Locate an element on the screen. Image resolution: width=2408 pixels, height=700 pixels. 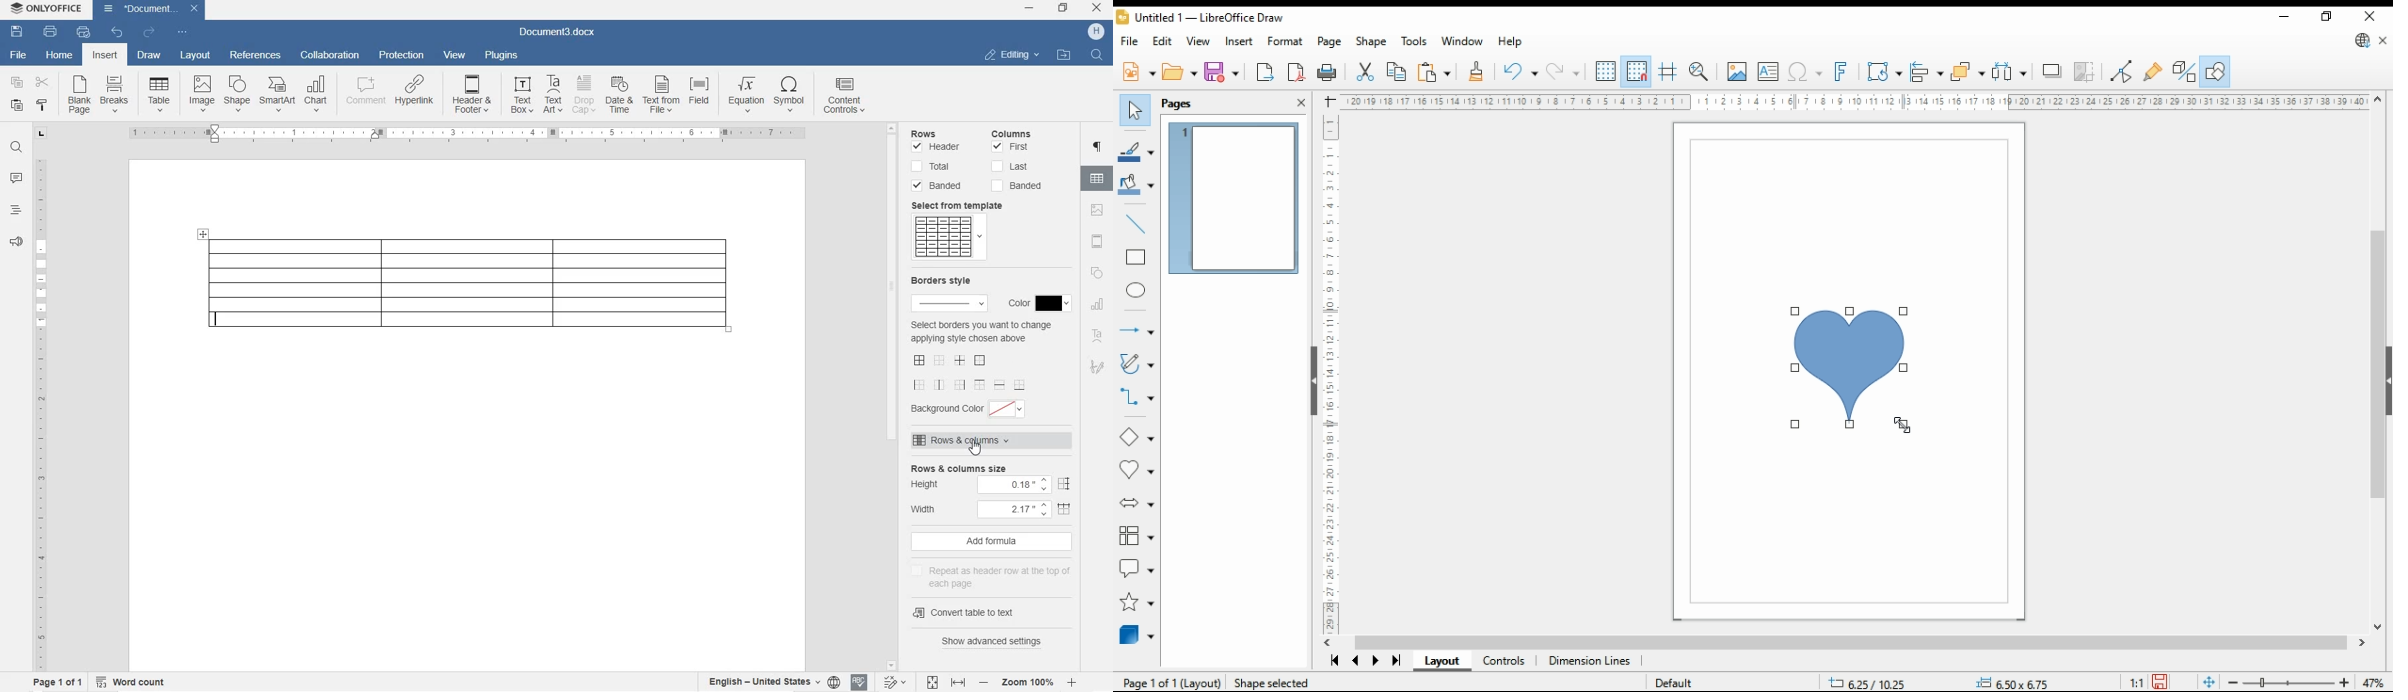
QUICK PRINT is located at coordinates (83, 33).